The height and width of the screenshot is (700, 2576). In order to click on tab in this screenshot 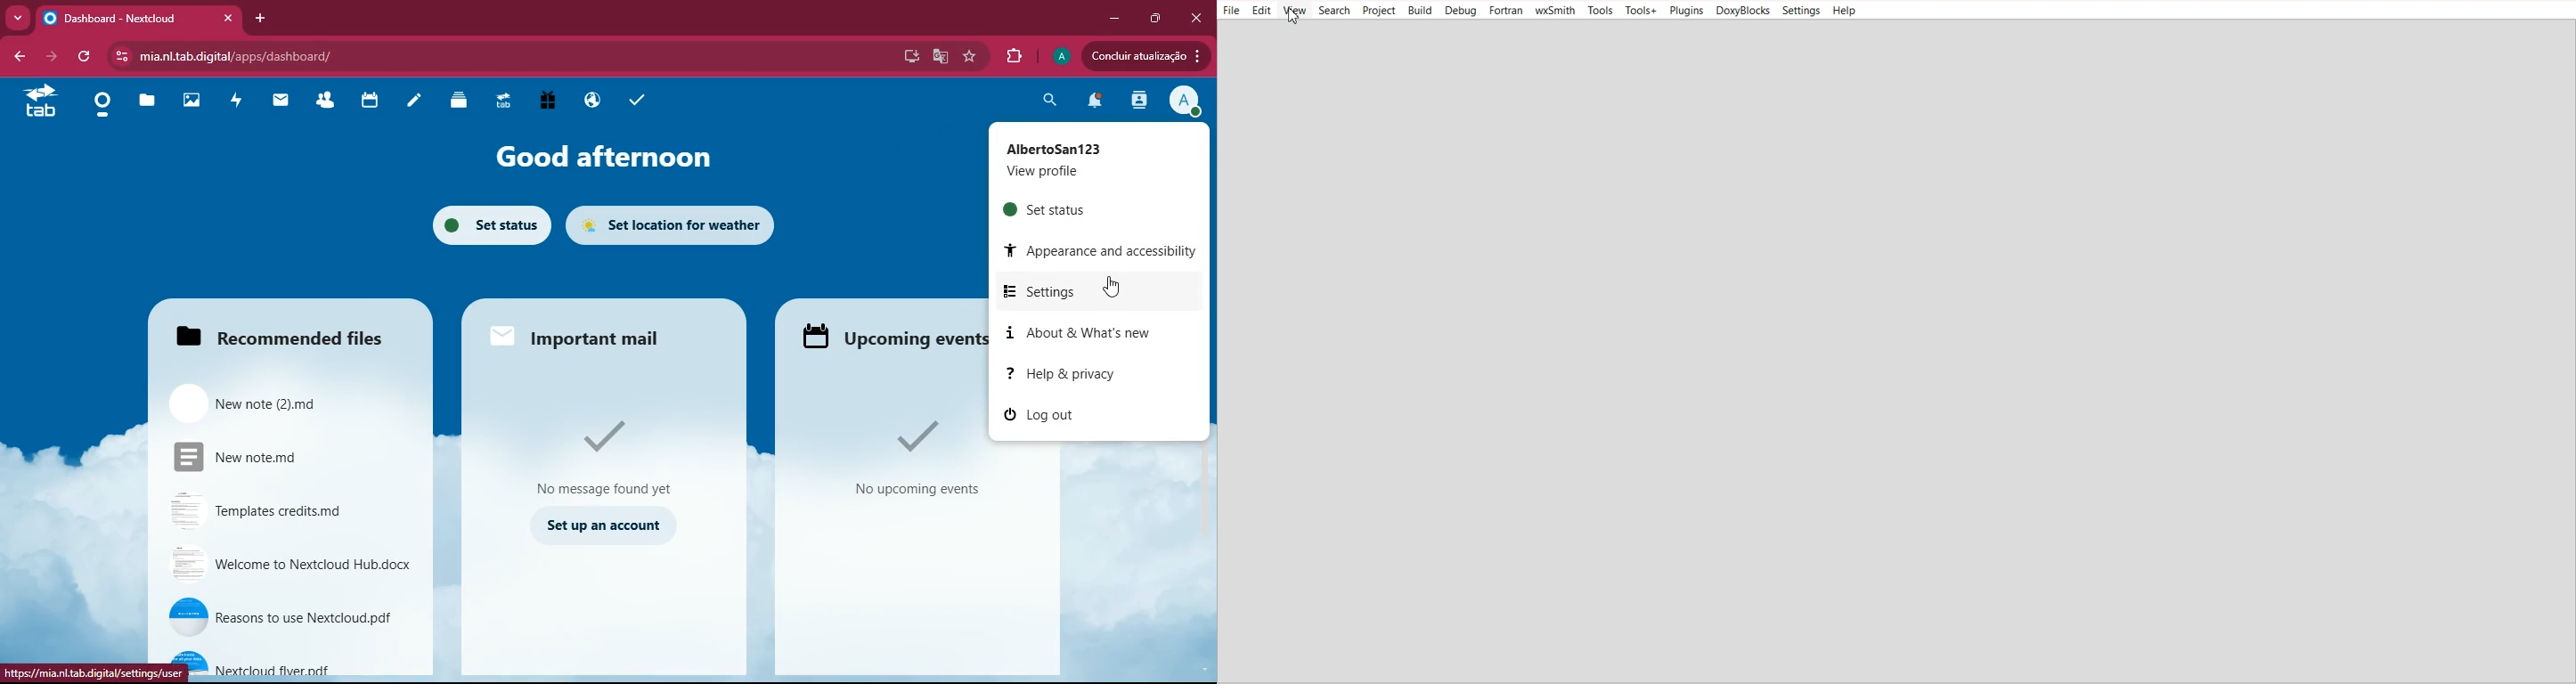, I will do `click(143, 19)`.